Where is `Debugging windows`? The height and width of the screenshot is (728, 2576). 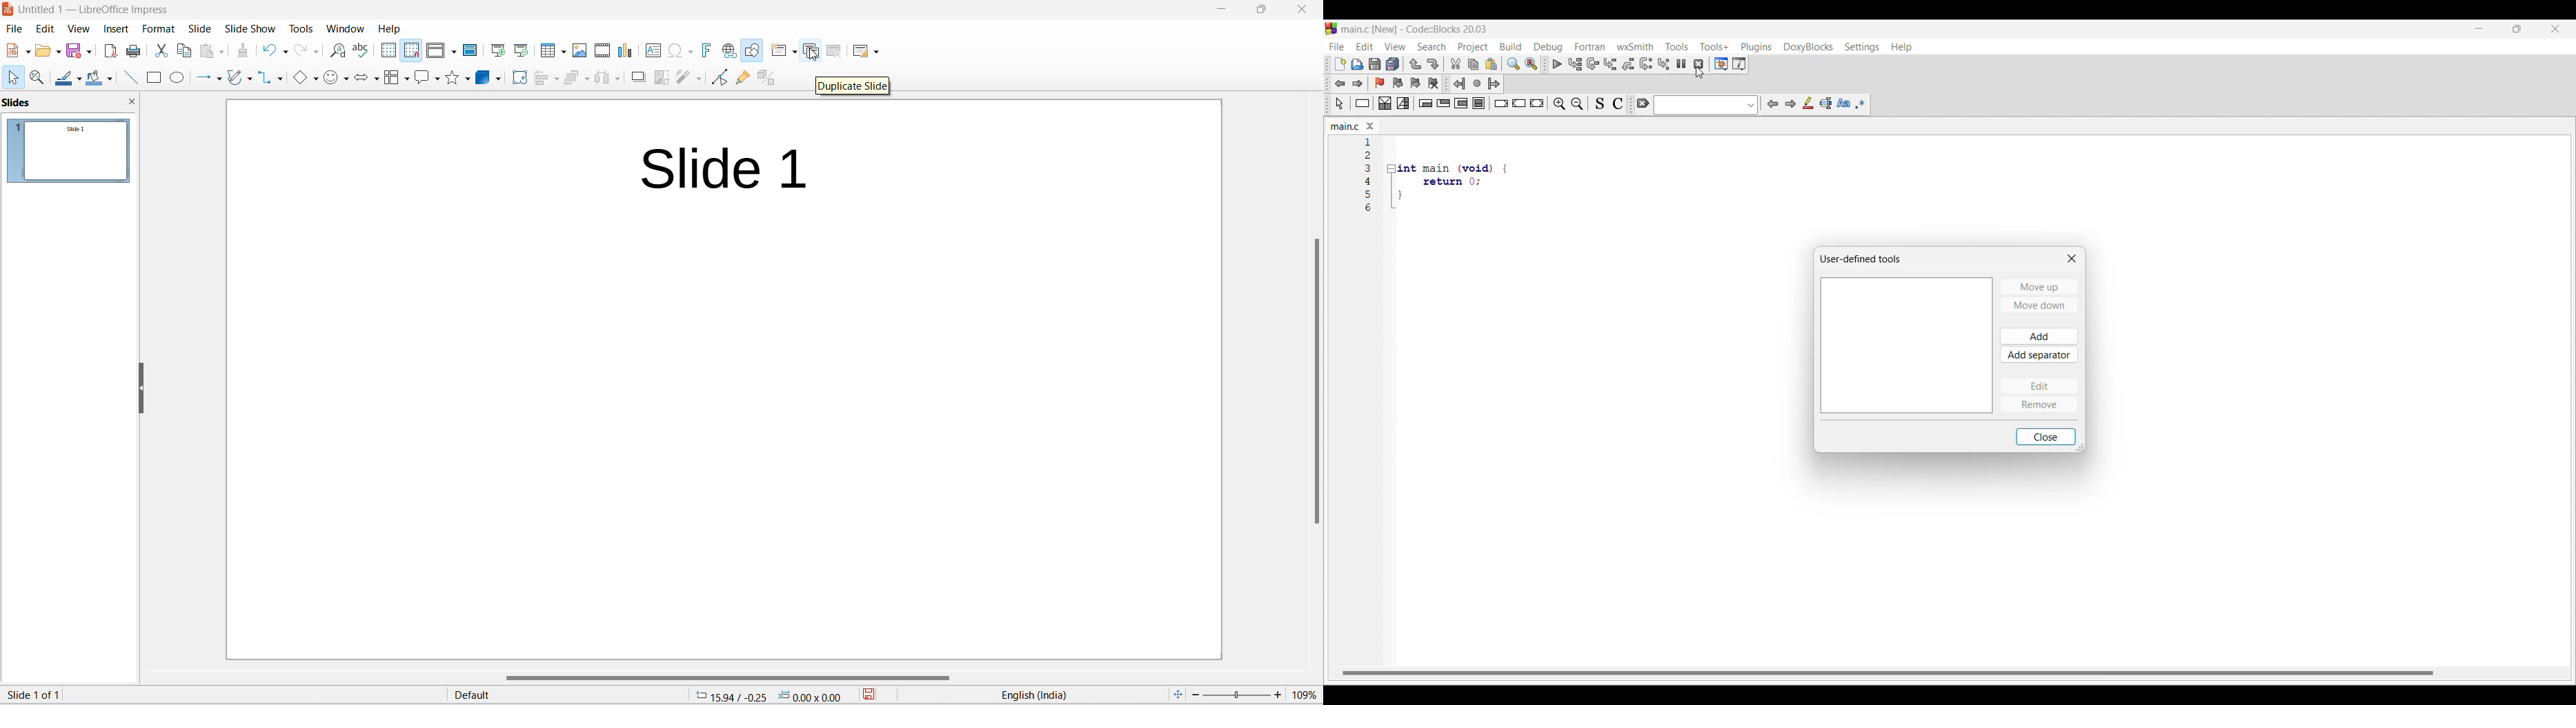
Debugging windows is located at coordinates (1721, 64).